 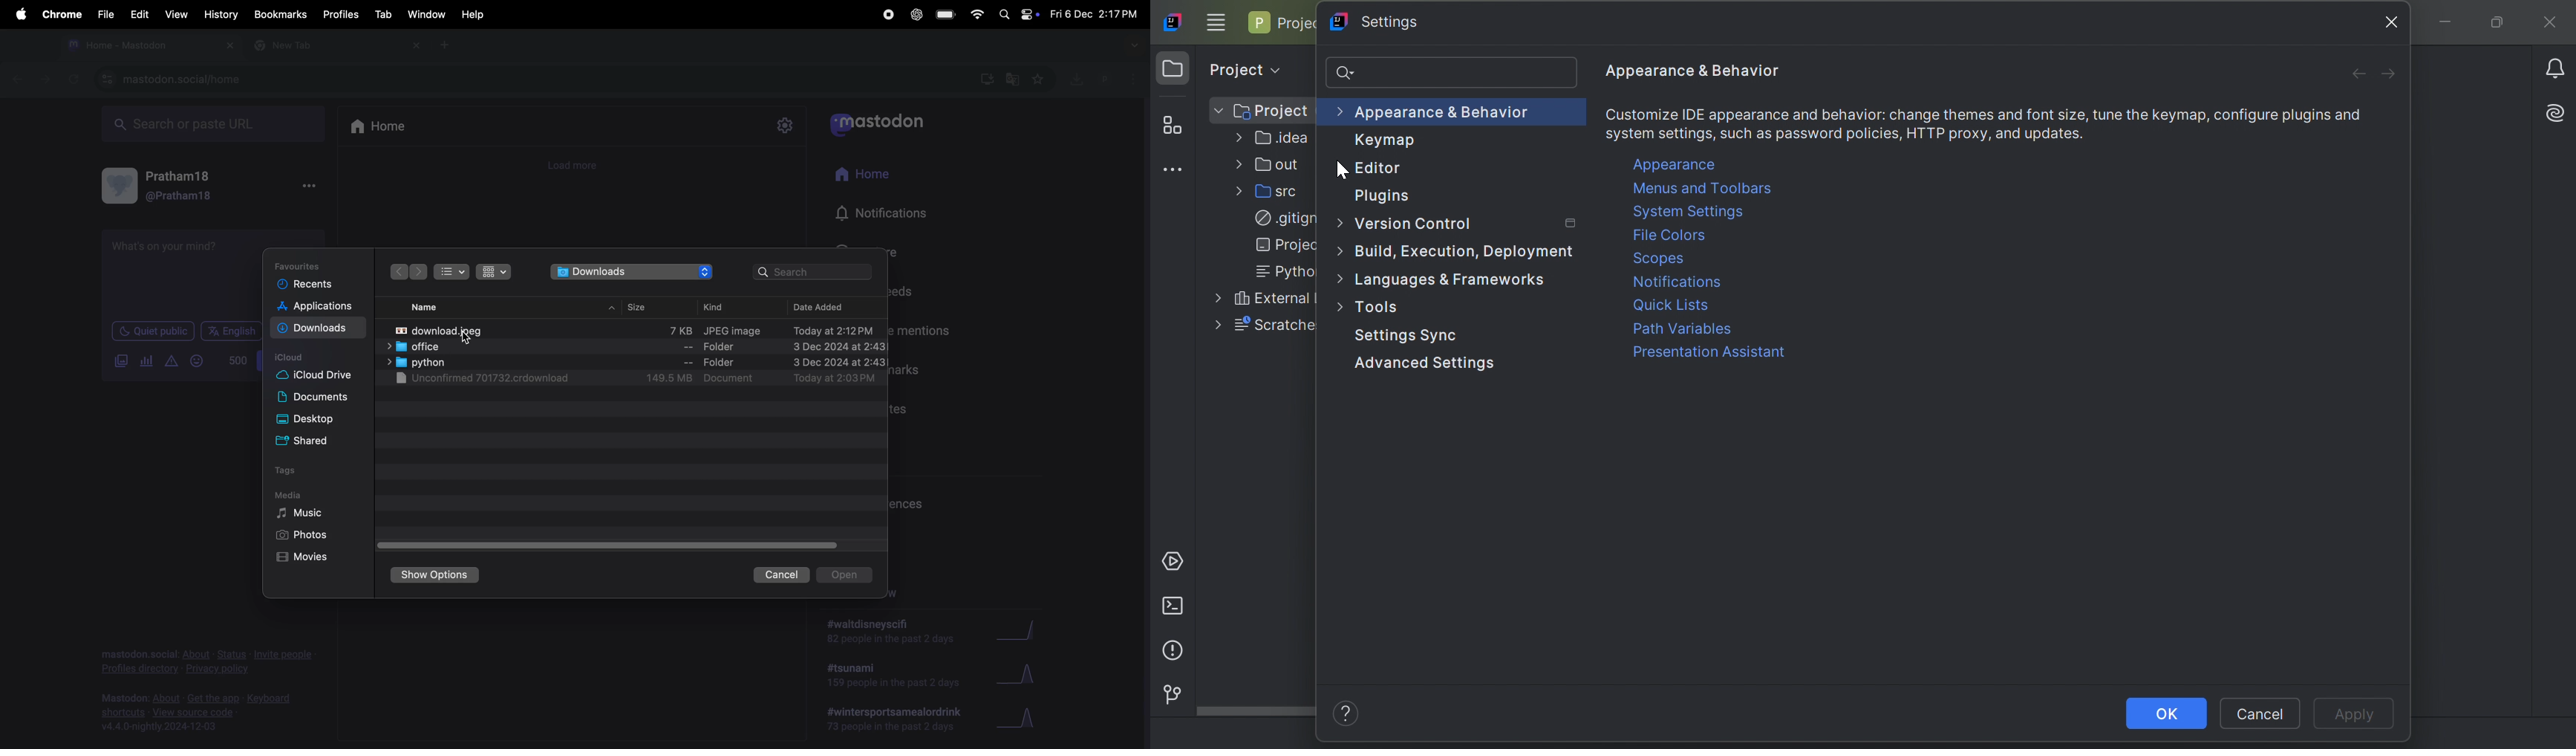 What do you see at coordinates (299, 536) in the screenshot?
I see `photos` at bounding box center [299, 536].